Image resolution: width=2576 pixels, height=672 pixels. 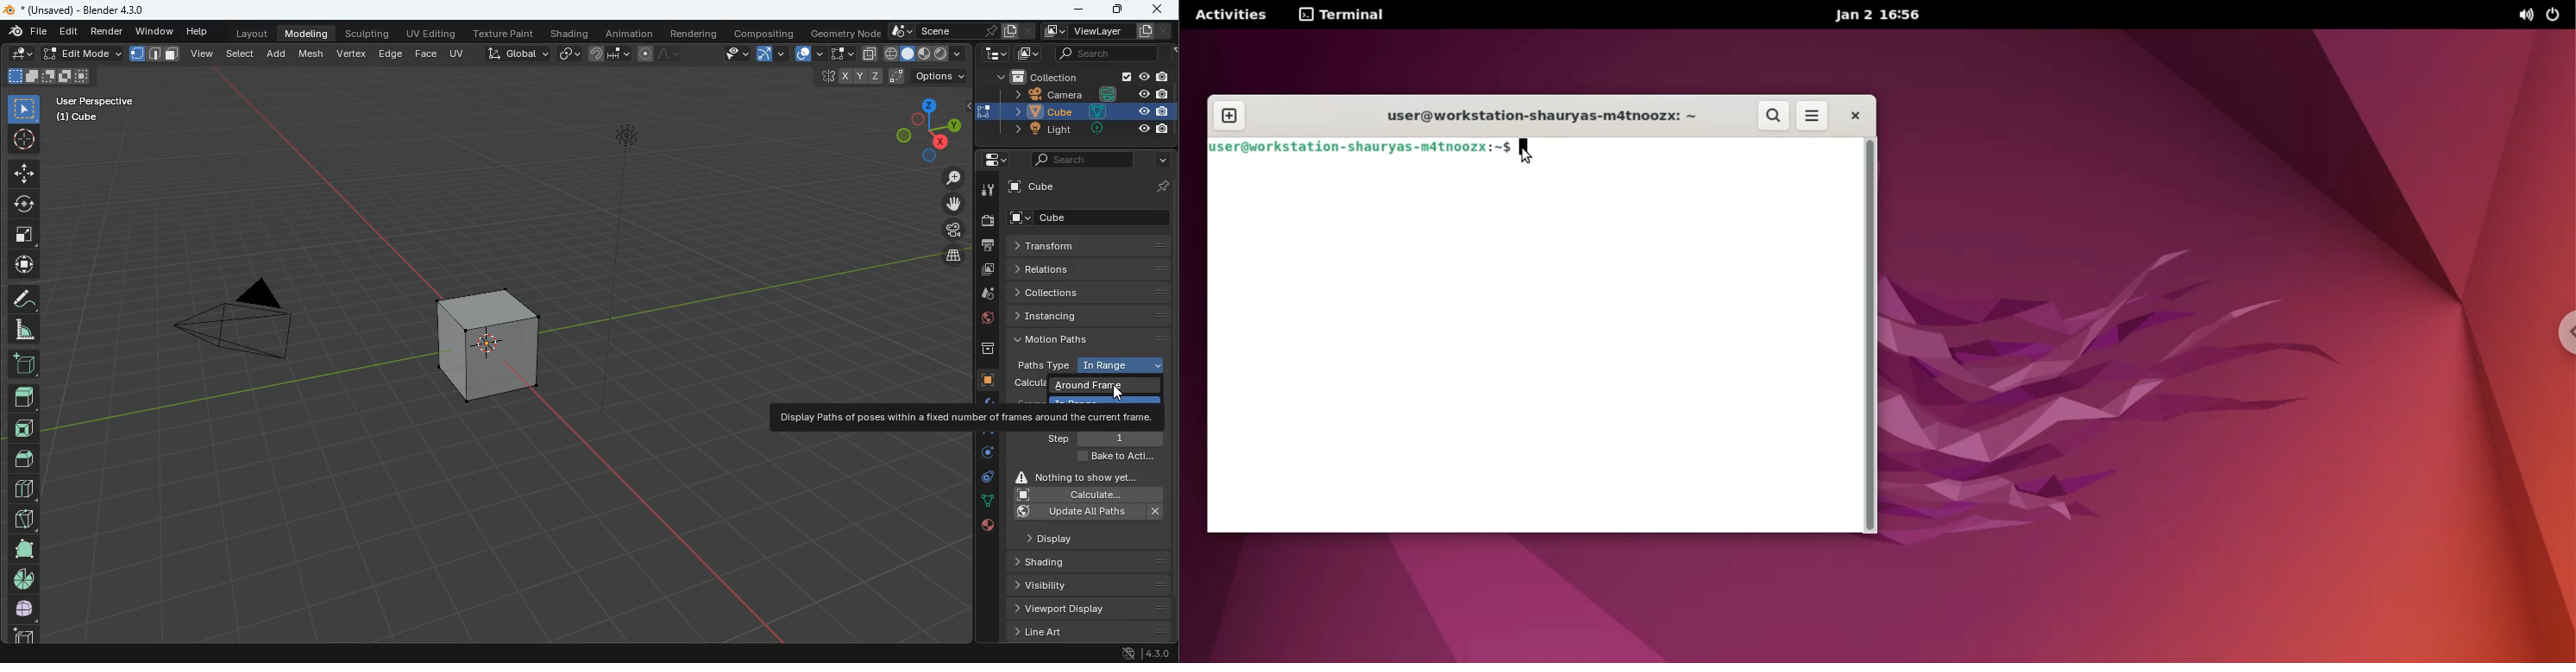 What do you see at coordinates (22, 265) in the screenshot?
I see `move` at bounding box center [22, 265].